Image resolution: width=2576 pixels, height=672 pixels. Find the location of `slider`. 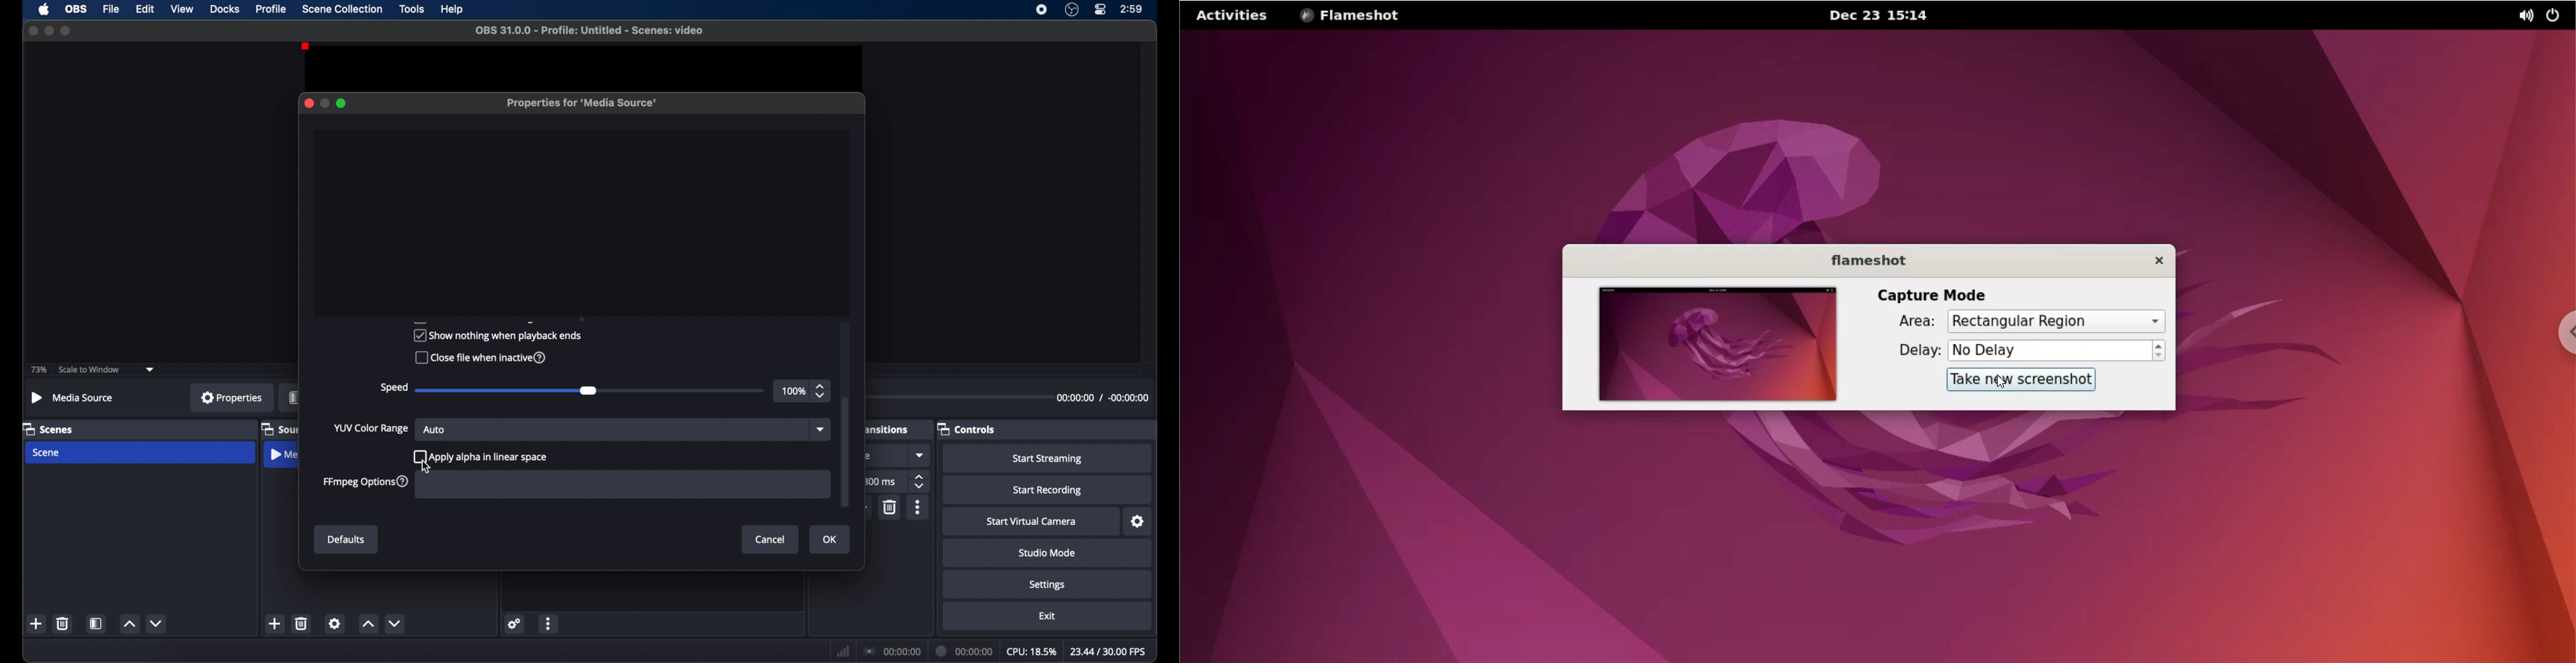

slider is located at coordinates (590, 391).